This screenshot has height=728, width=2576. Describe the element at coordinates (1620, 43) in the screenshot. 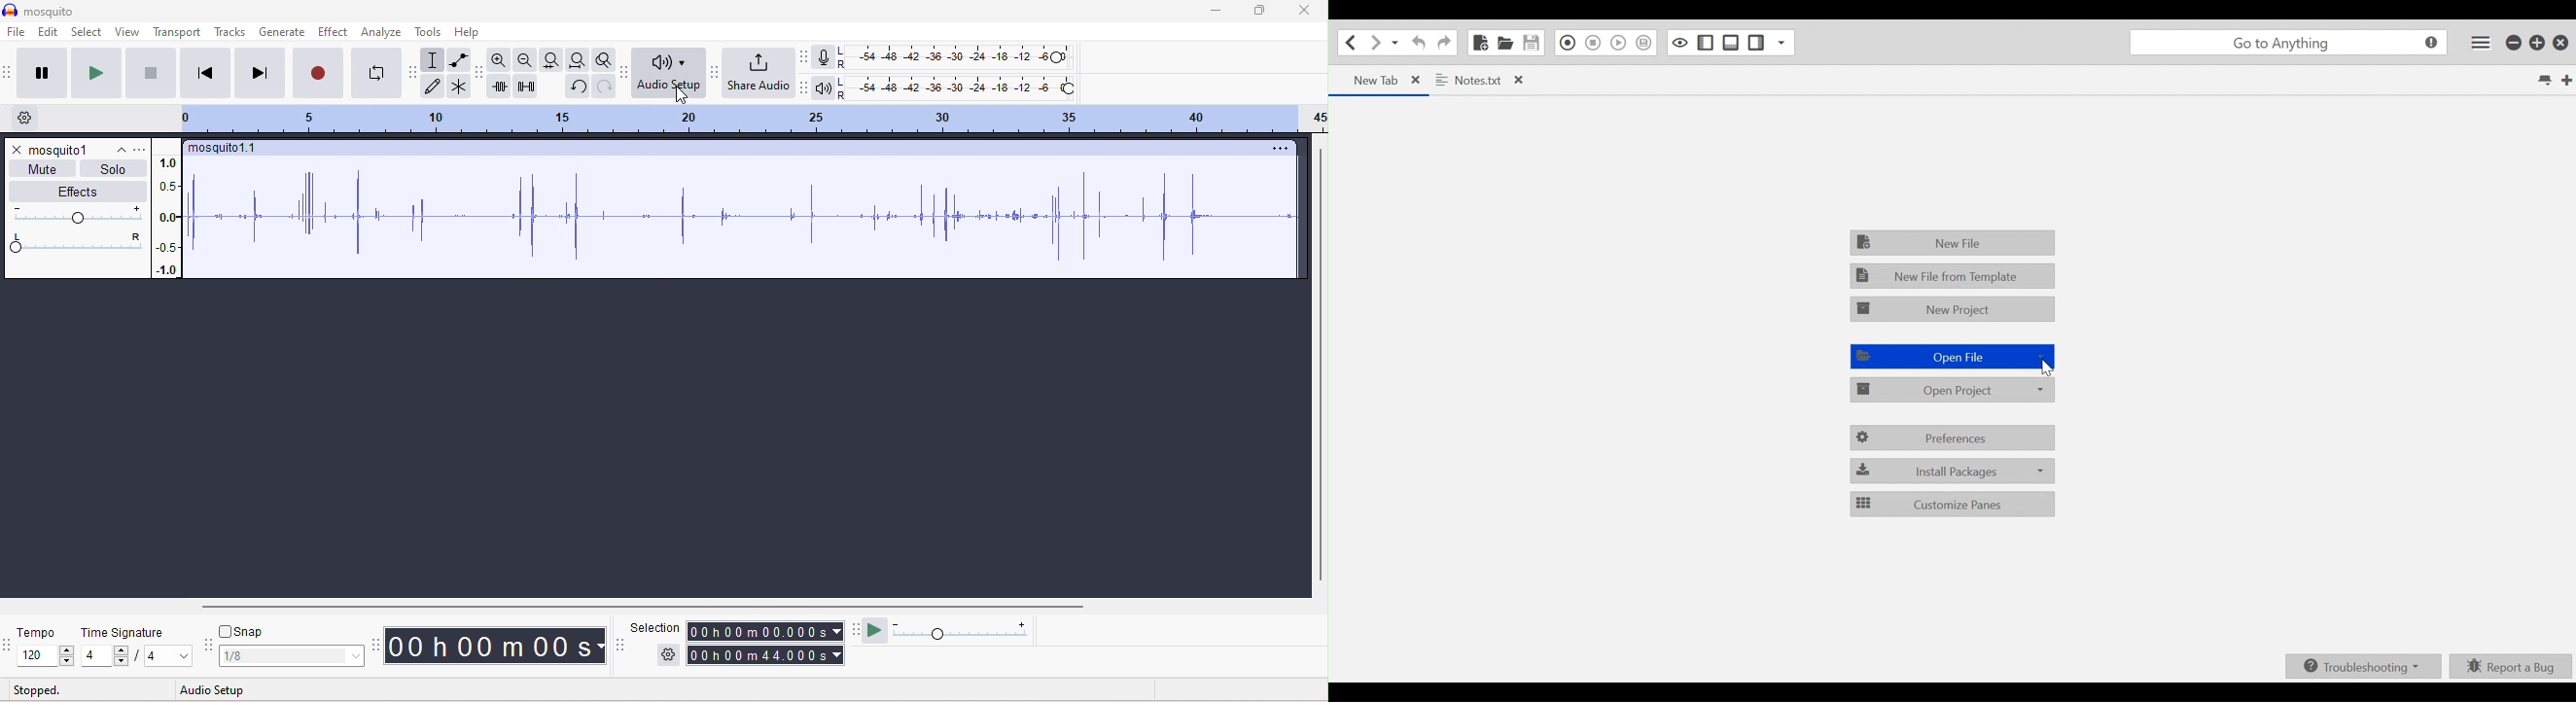

I see `Play Last Macro` at that location.